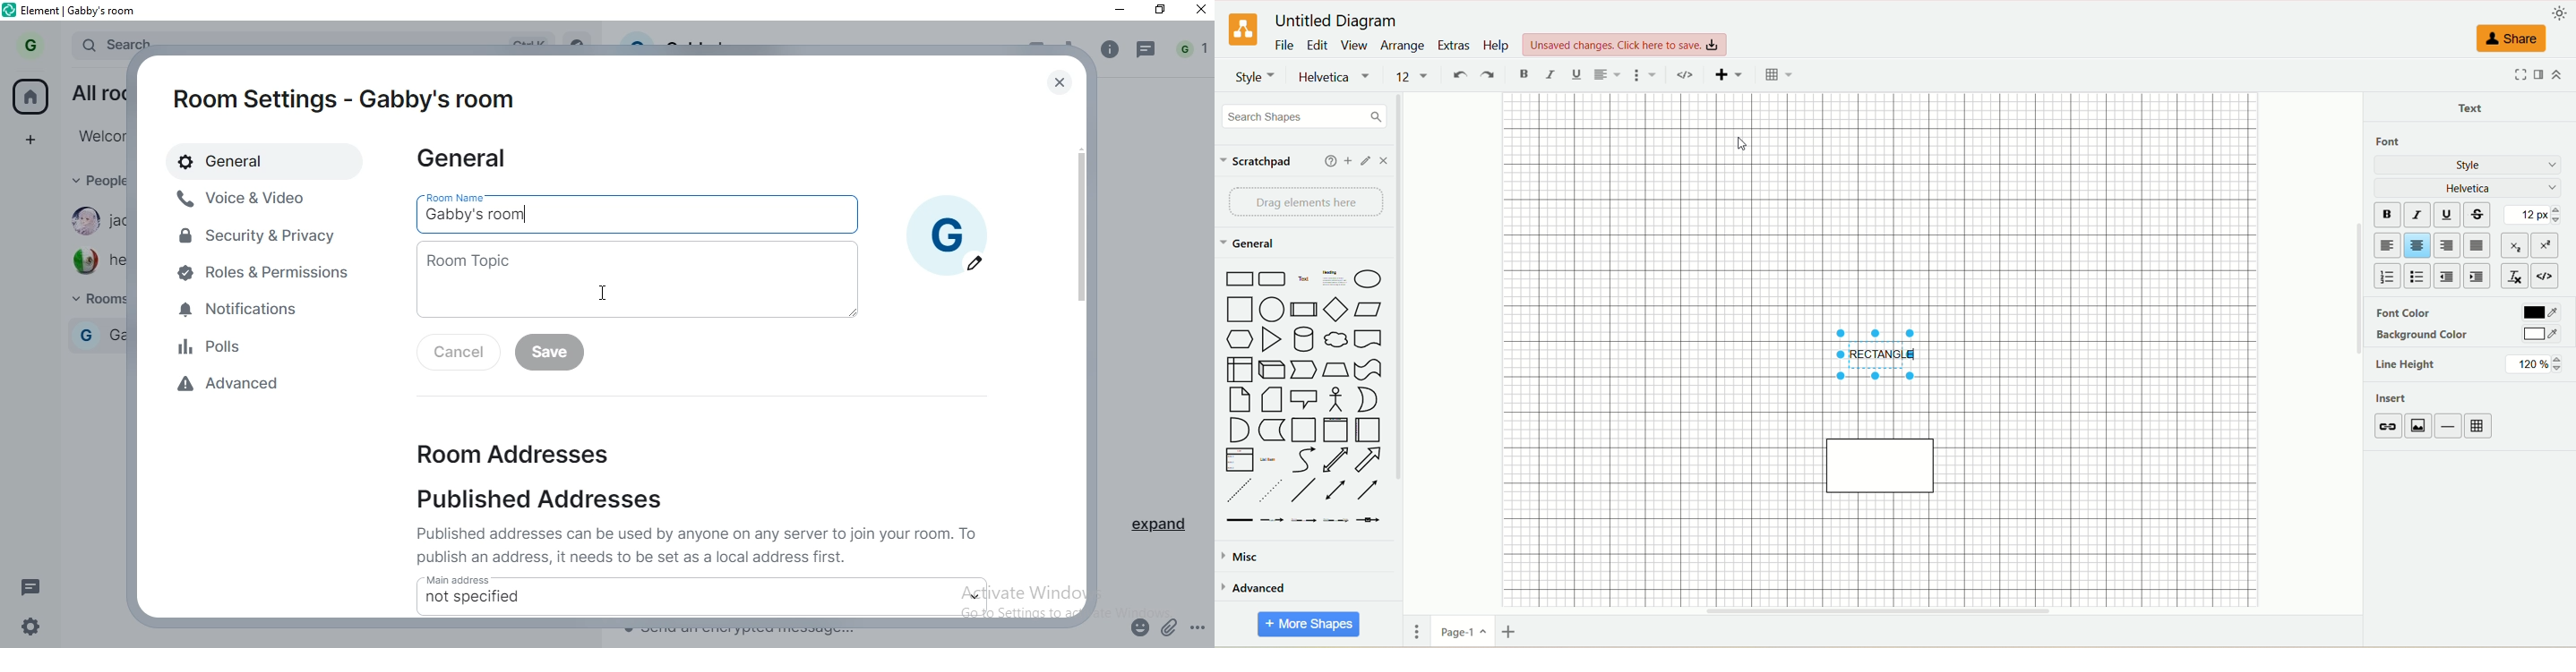  Describe the element at coordinates (1304, 280) in the screenshot. I see `text` at that location.